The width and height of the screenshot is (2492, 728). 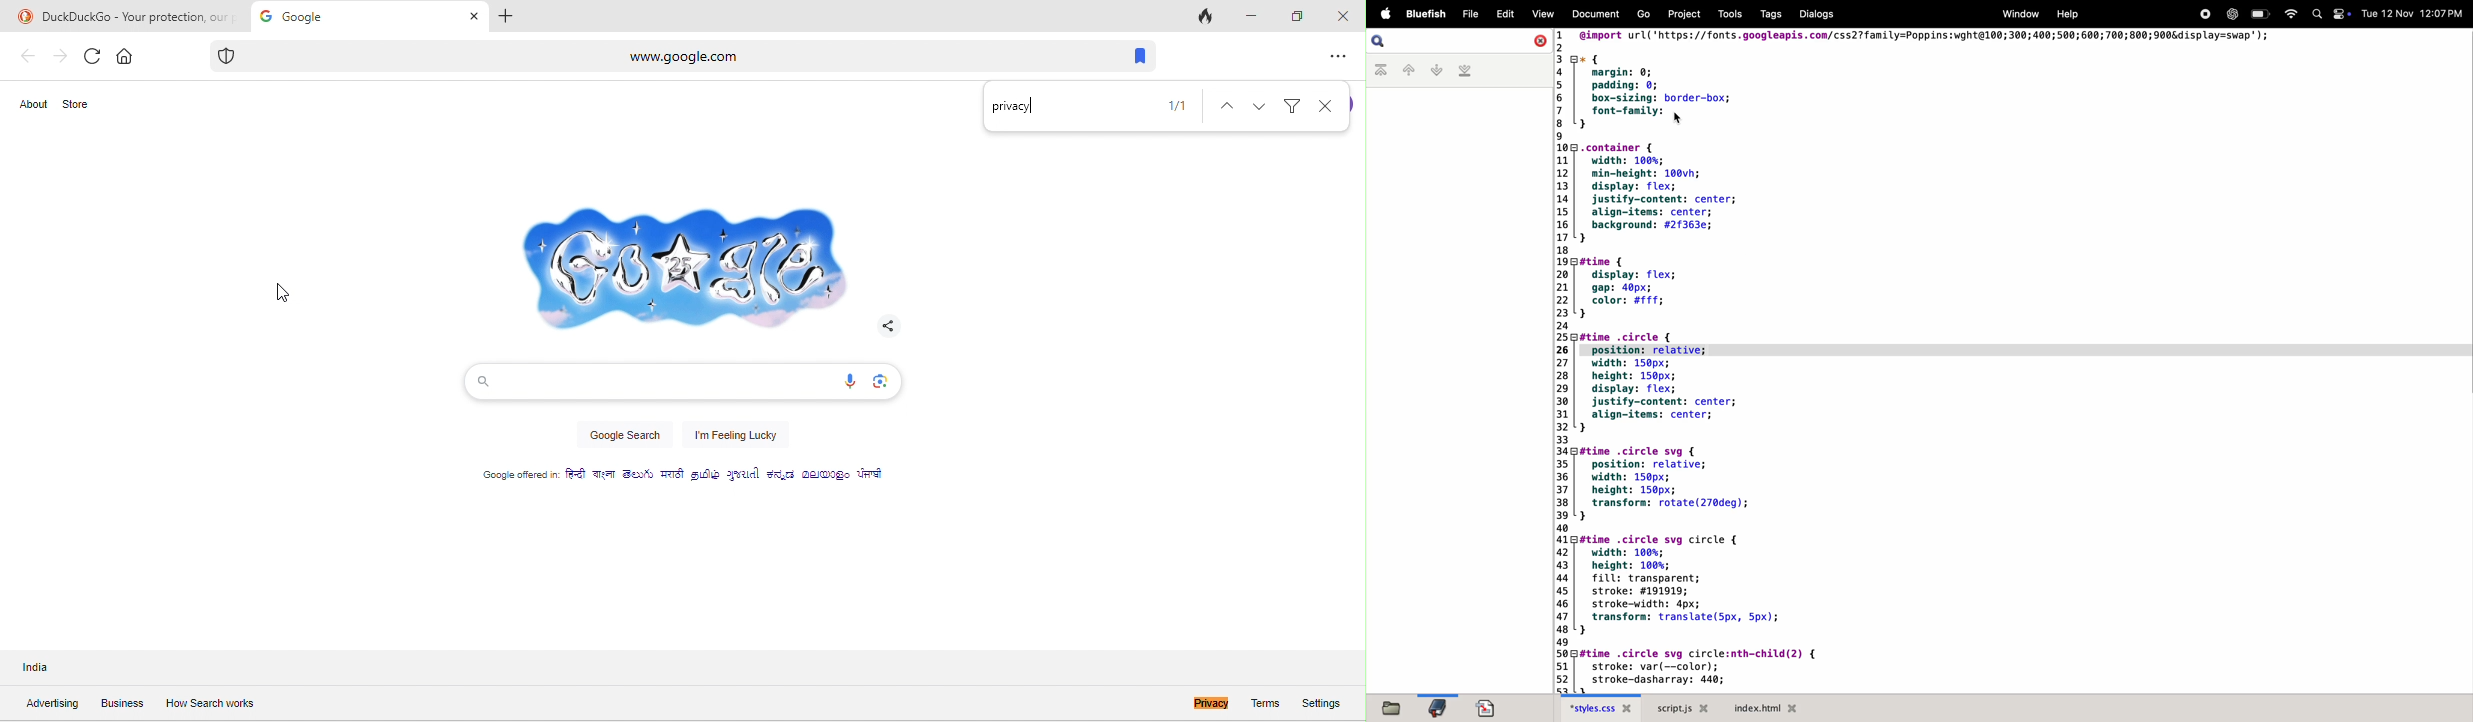 What do you see at coordinates (1386, 14) in the screenshot?
I see `Apple` at bounding box center [1386, 14].